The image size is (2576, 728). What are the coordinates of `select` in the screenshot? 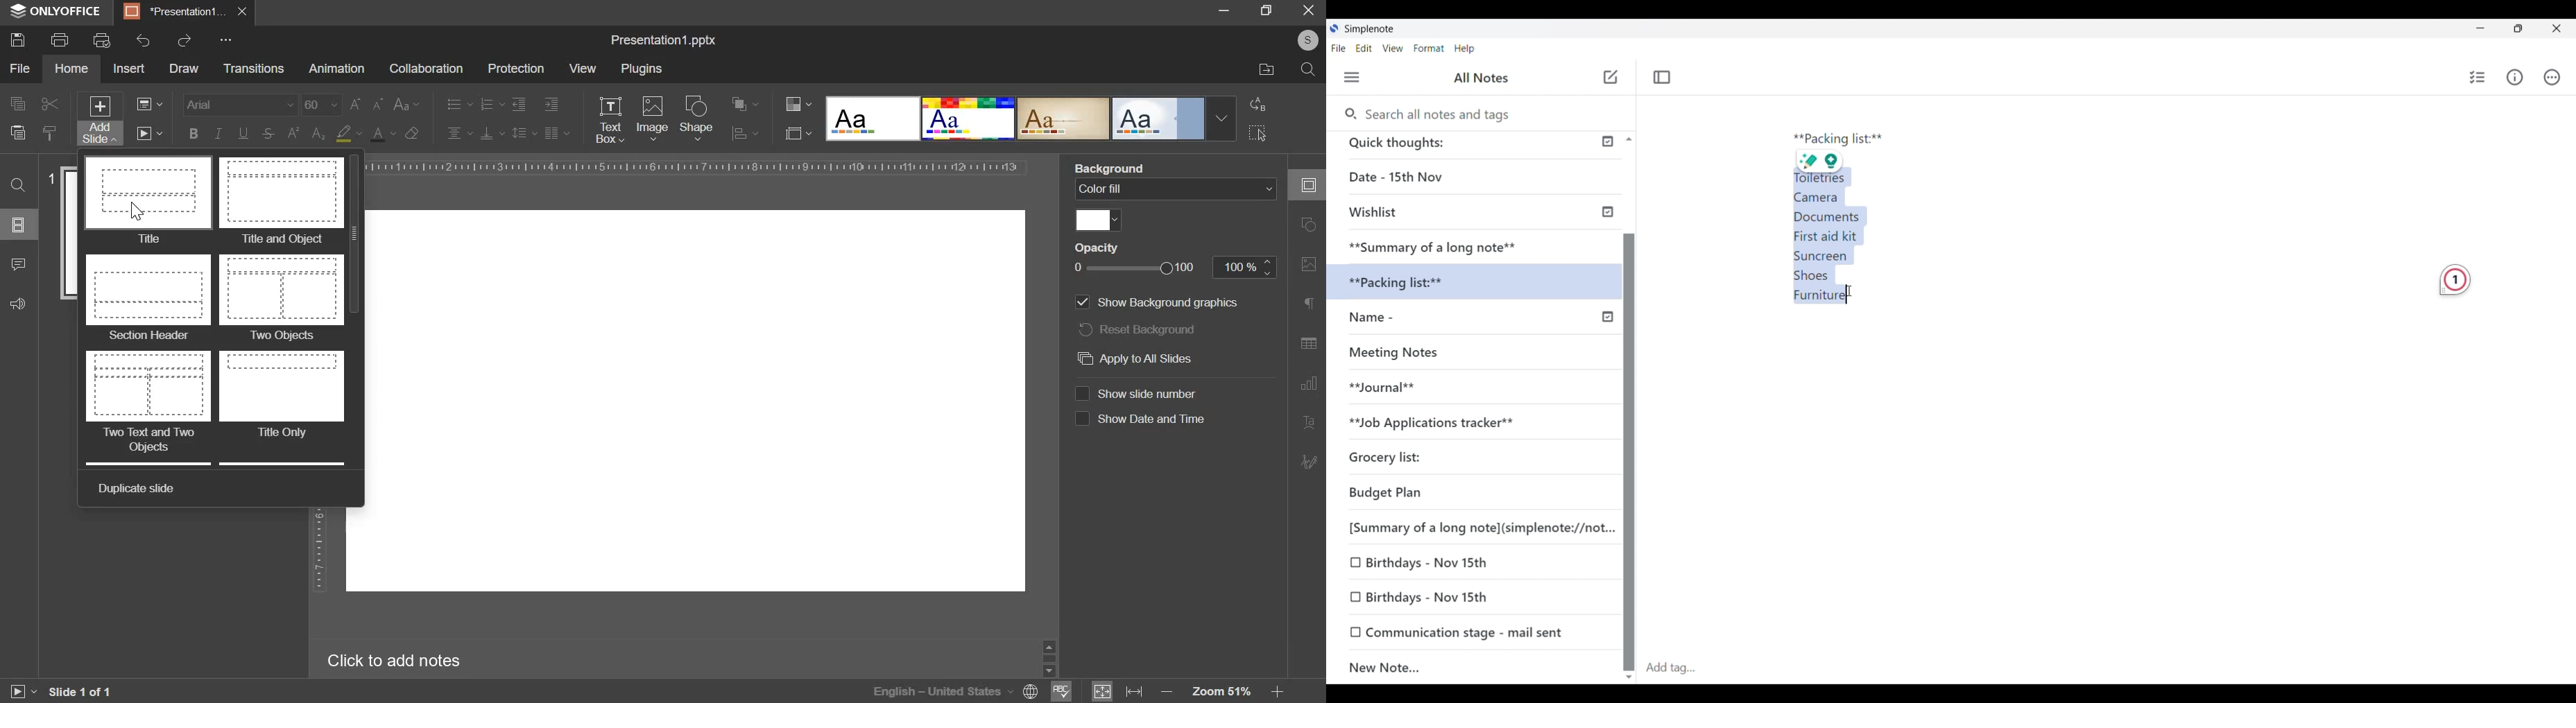 It's located at (1258, 132).